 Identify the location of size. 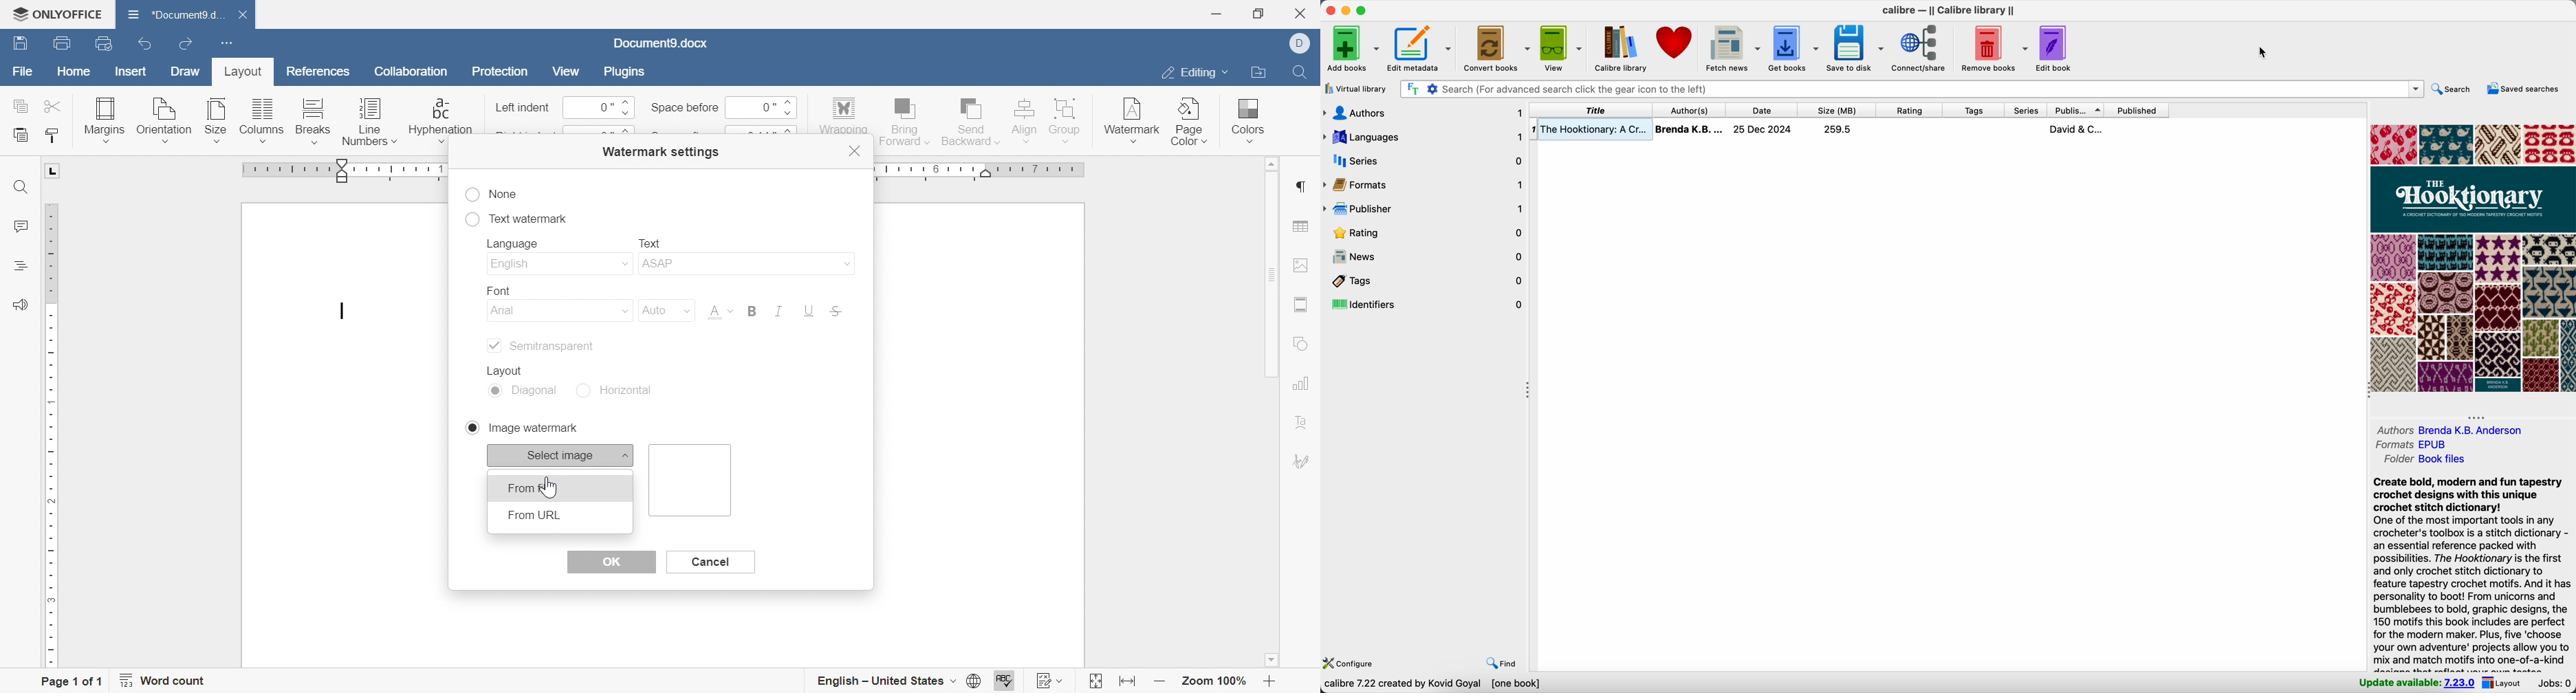
(1836, 110).